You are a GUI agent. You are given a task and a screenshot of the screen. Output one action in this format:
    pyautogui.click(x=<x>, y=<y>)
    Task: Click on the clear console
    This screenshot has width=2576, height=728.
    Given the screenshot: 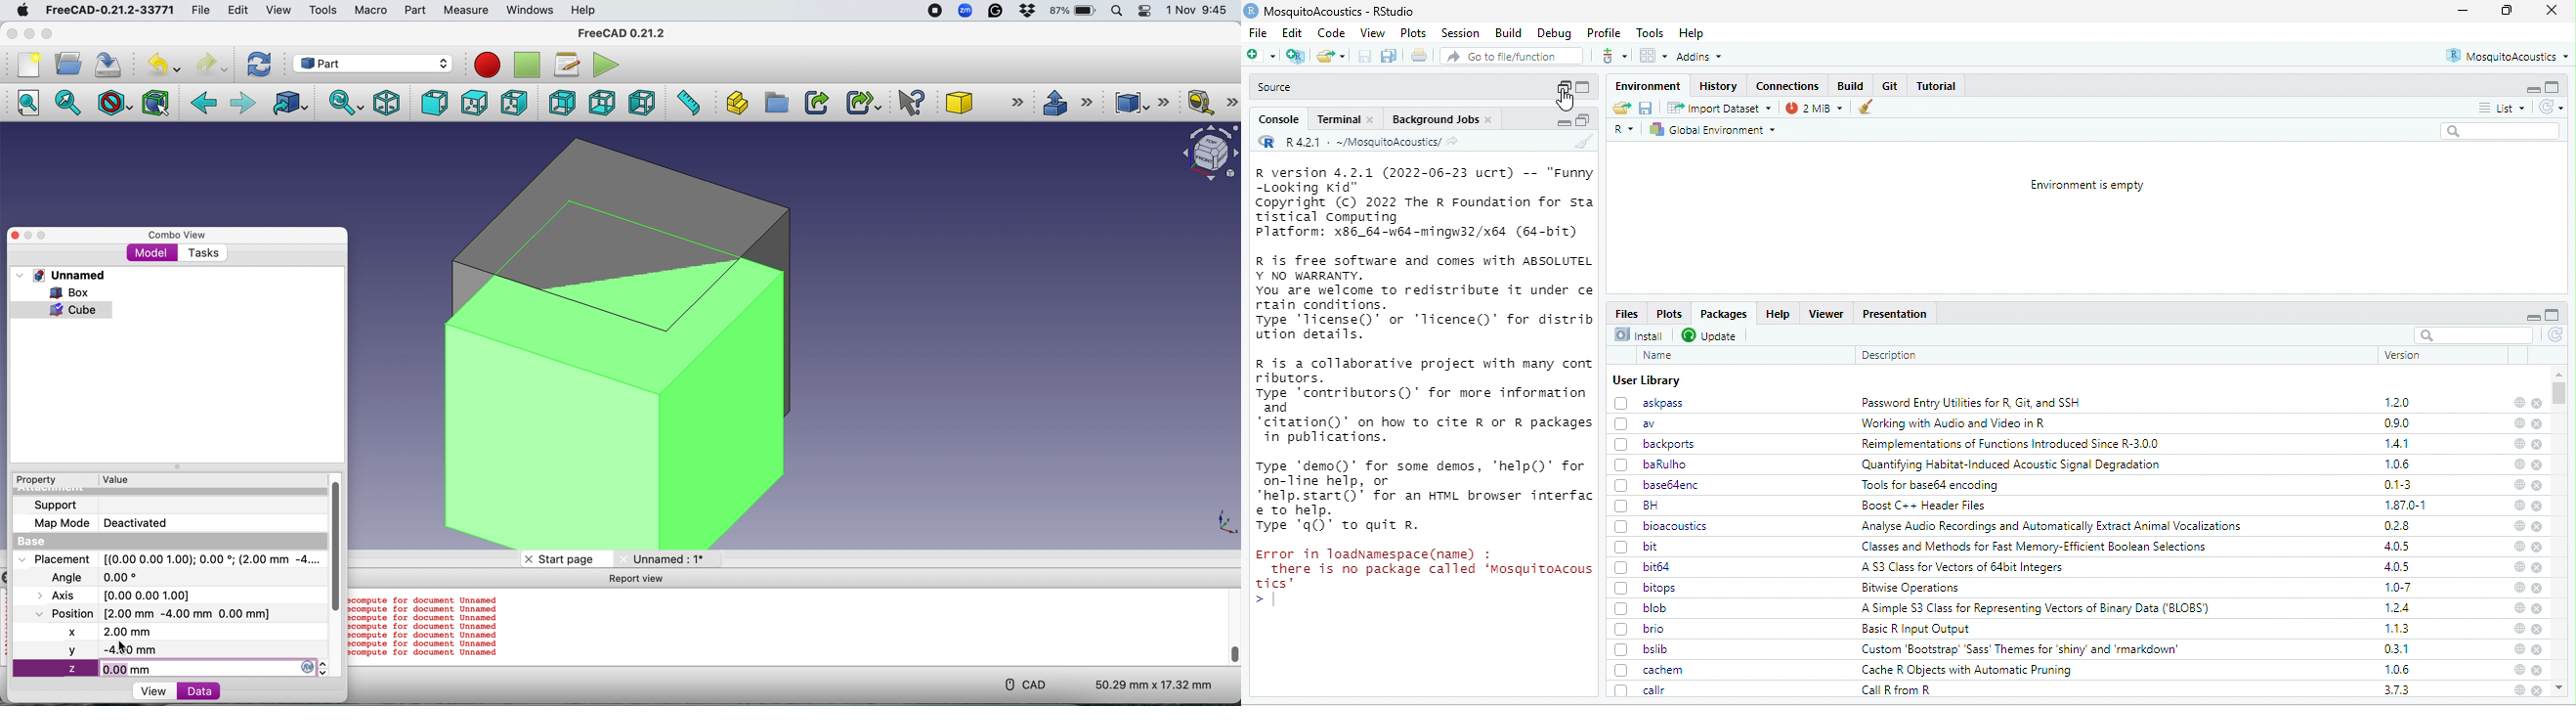 What is the action you would take?
    pyautogui.click(x=1583, y=142)
    